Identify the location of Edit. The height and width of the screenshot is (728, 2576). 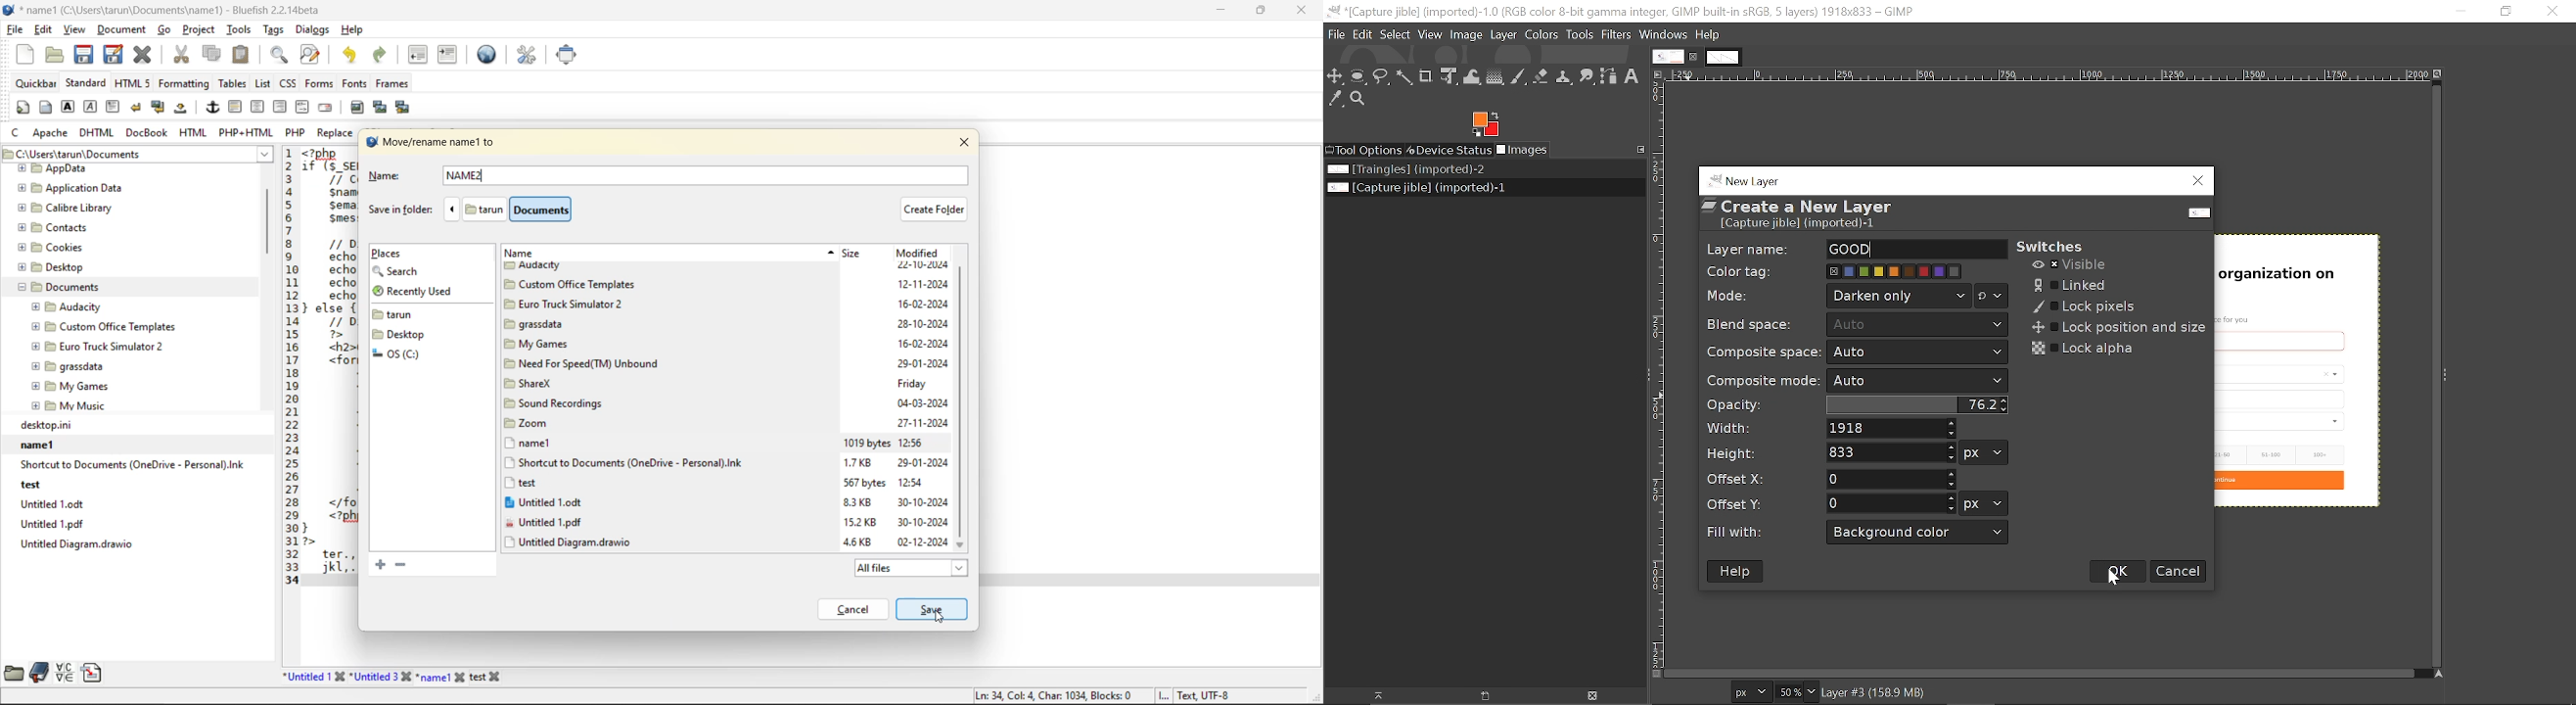
(1360, 34).